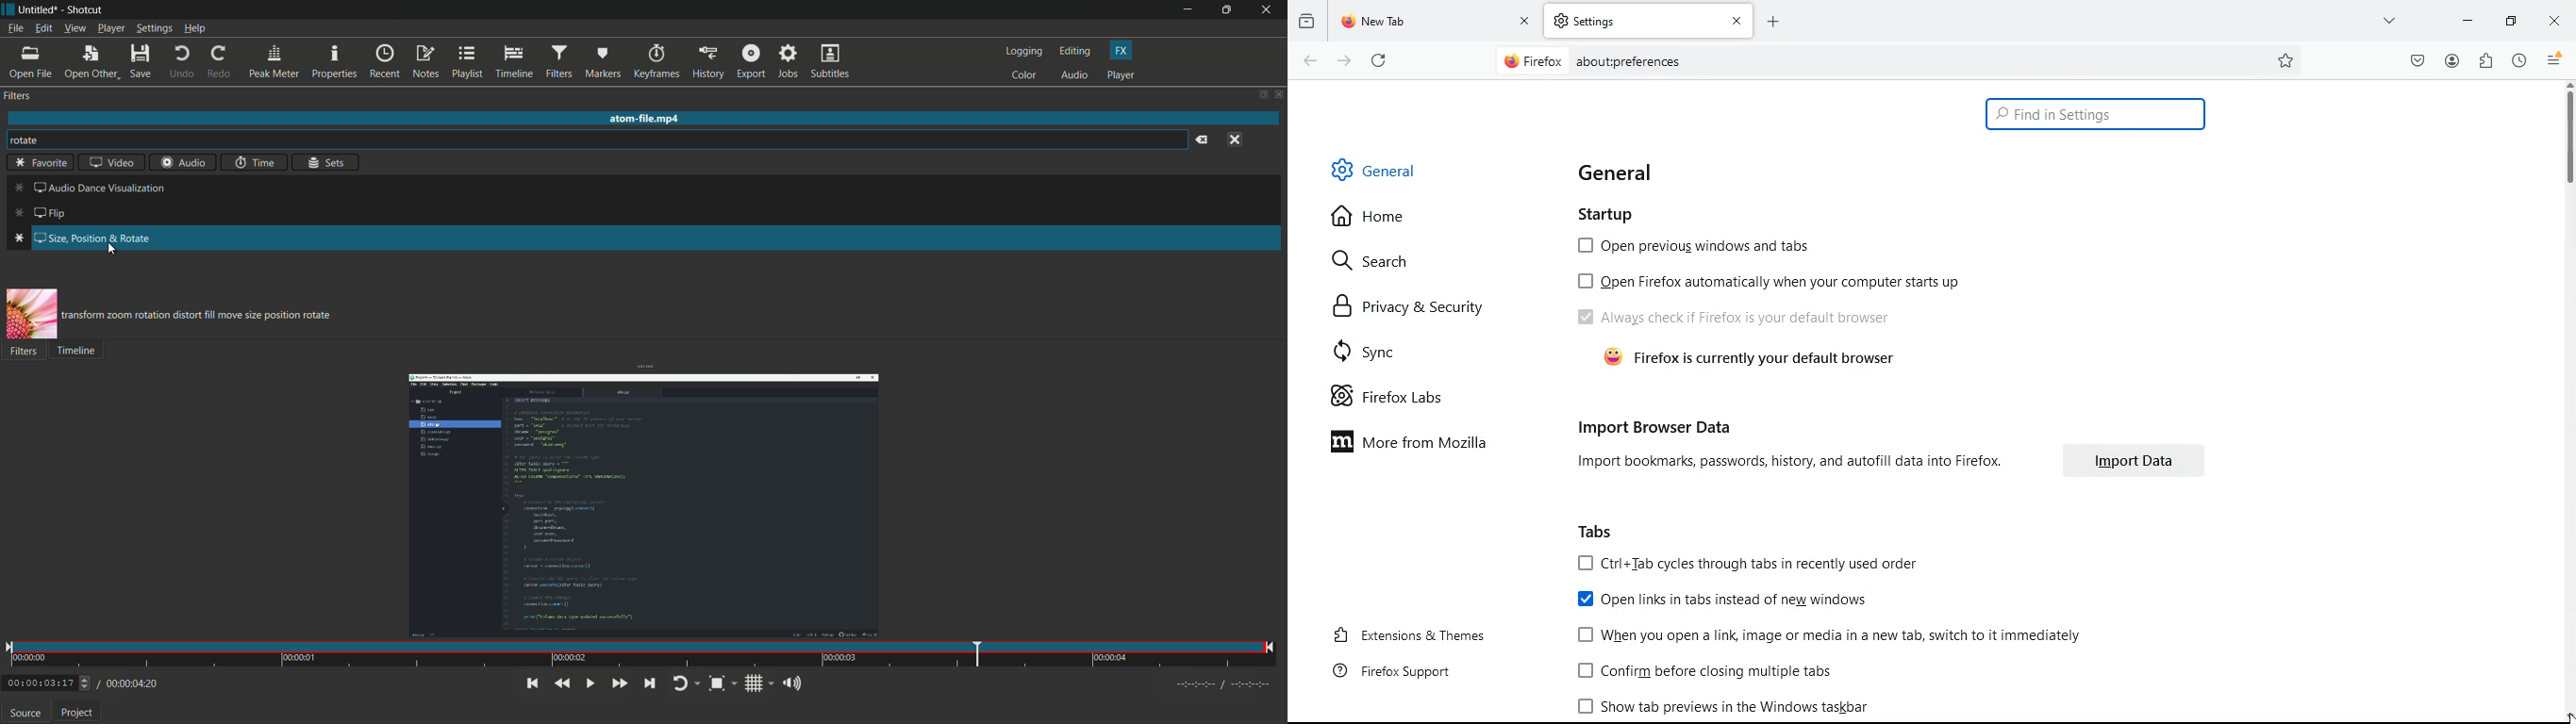 This screenshot has height=728, width=2576. What do you see at coordinates (1395, 399) in the screenshot?
I see `firefox labs` at bounding box center [1395, 399].